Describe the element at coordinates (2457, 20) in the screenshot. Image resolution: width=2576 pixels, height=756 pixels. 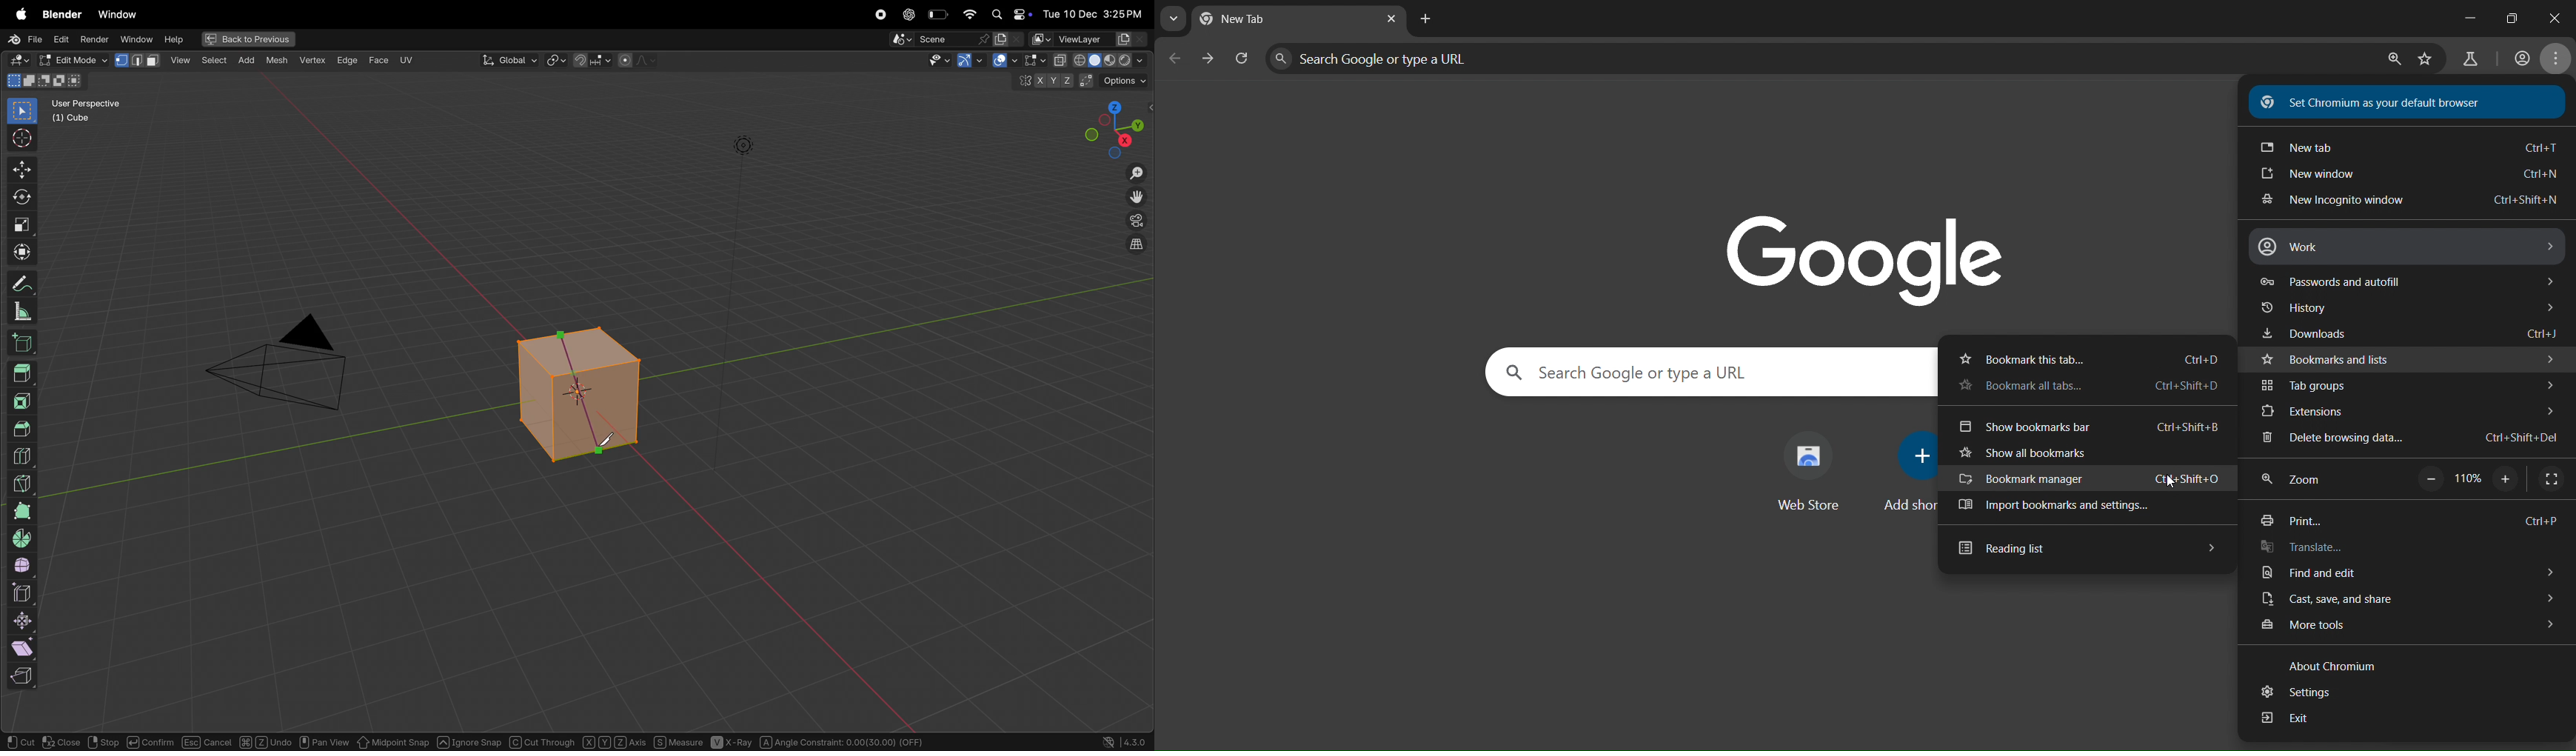
I see `minimize` at that location.